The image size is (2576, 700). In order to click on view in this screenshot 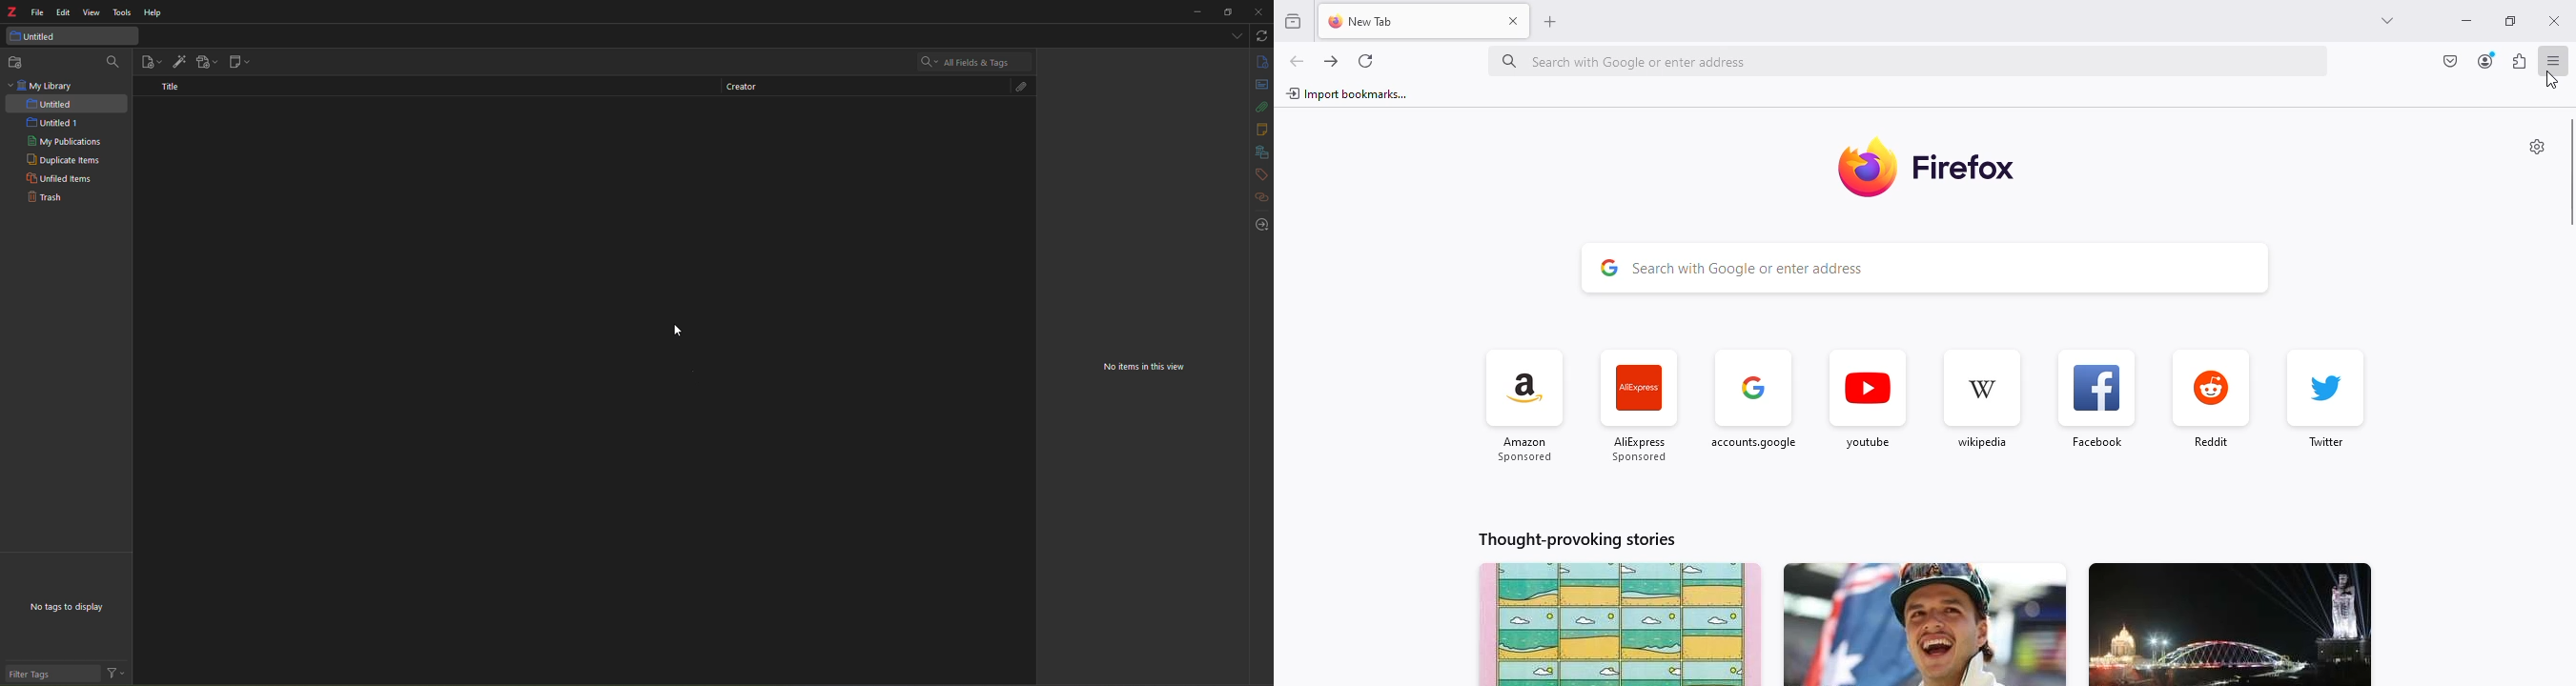, I will do `click(91, 13)`.